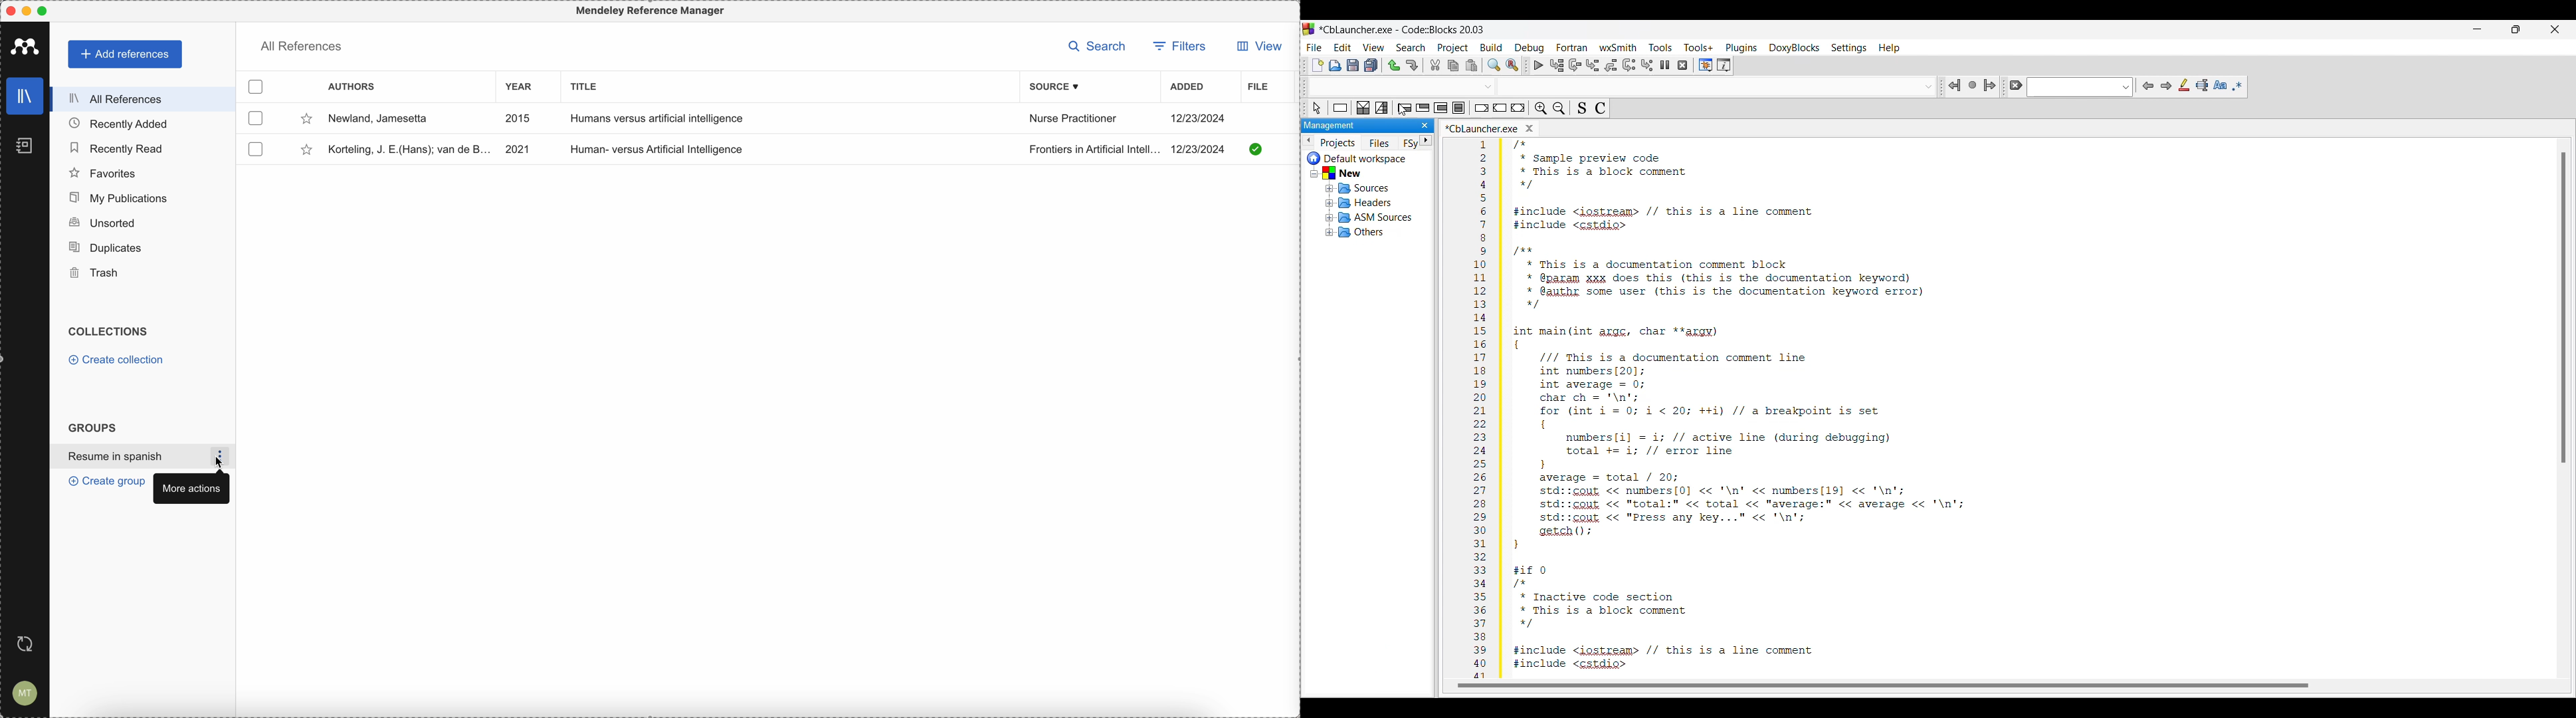  Describe the element at coordinates (1647, 65) in the screenshot. I see `Step into instruction` at that location.